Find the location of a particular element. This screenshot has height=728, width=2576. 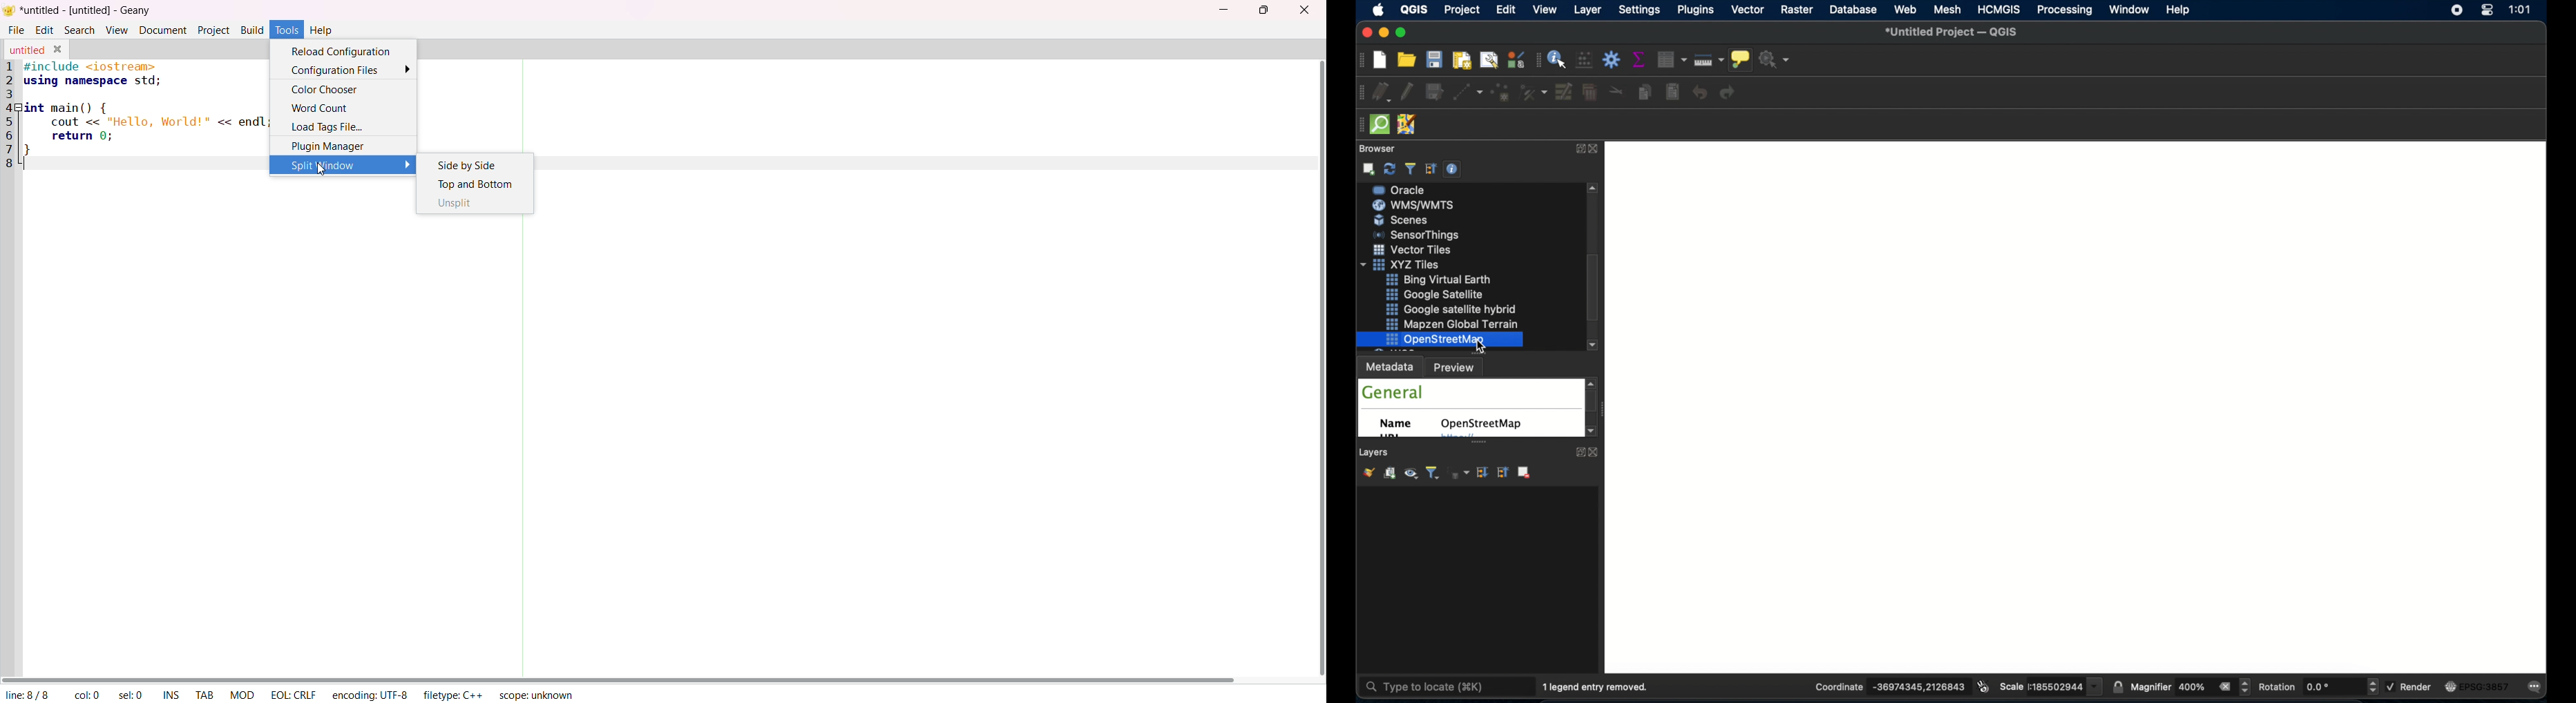

enable/disable properties widget is located at coordinates (1452, 169).